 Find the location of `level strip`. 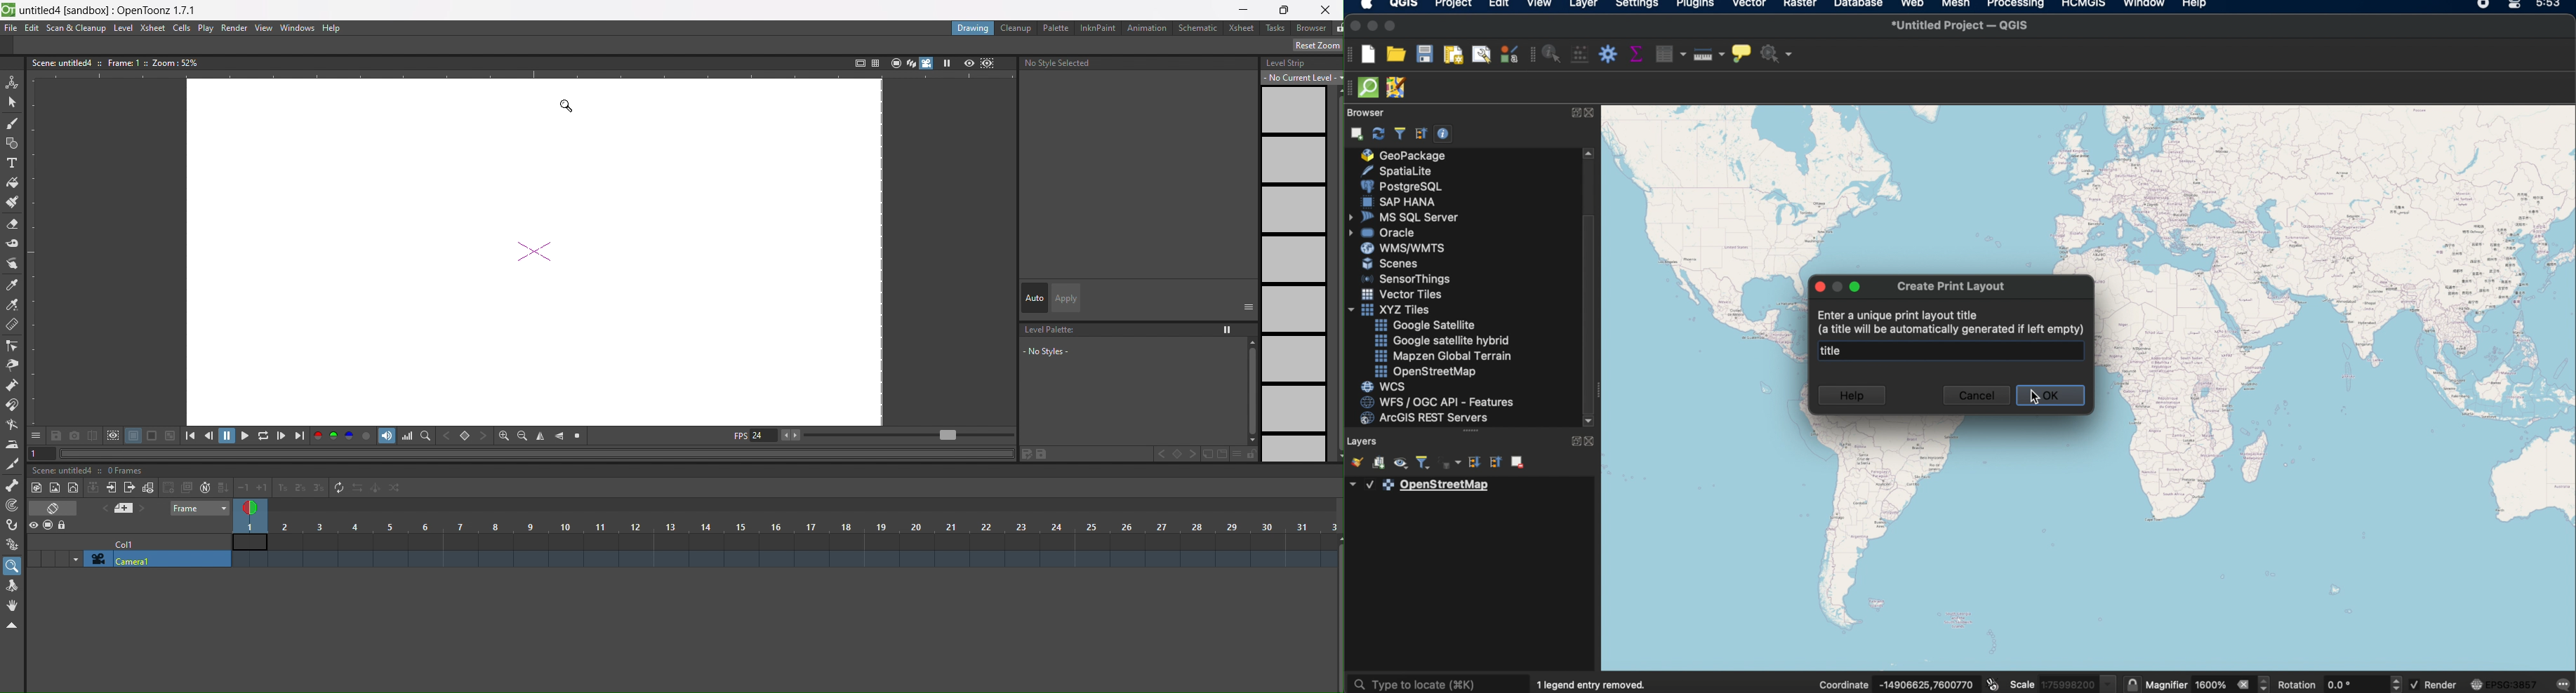

level strip is located at coordinates (1296, 260).